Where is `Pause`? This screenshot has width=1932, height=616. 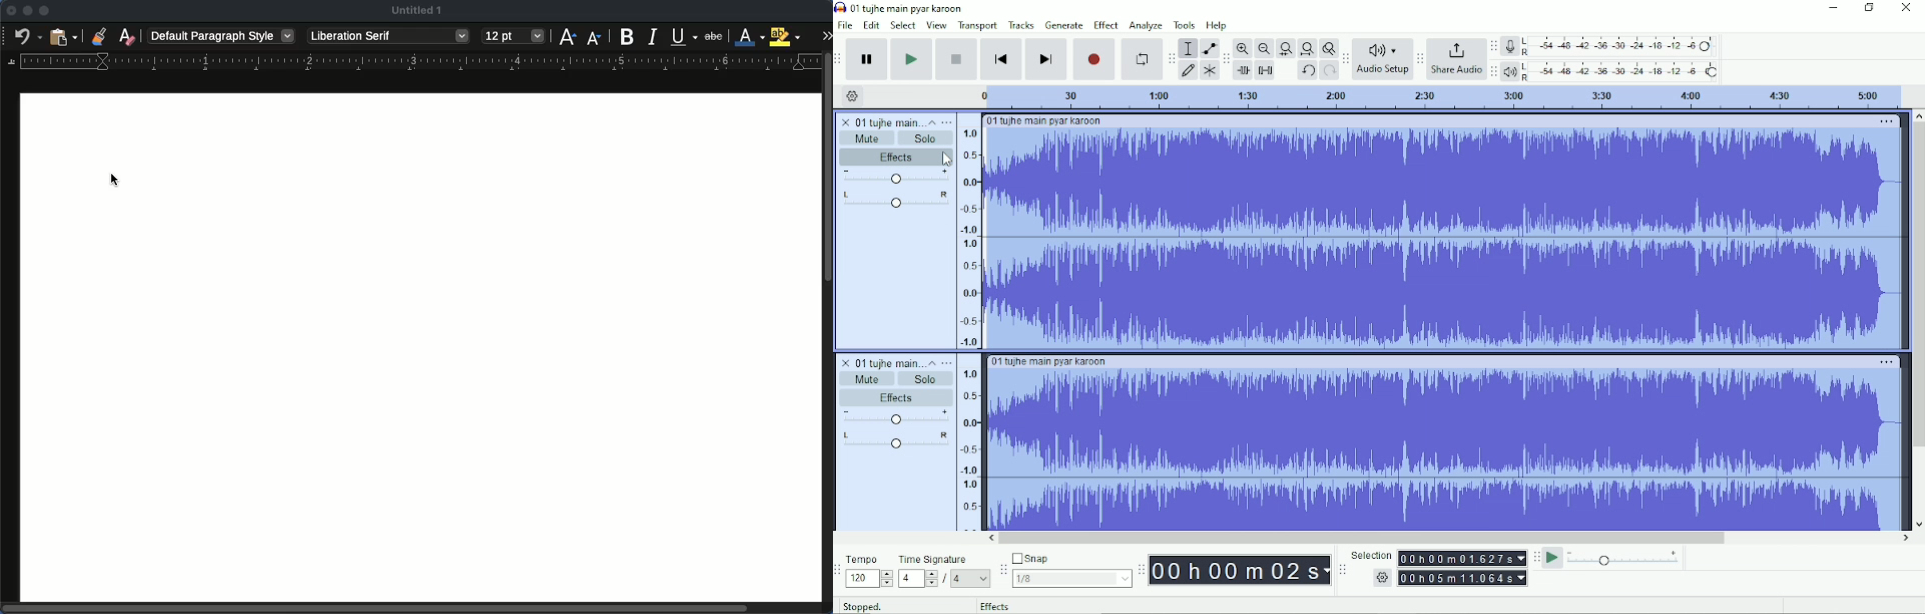 Pause is located at coordinates (869, 59).